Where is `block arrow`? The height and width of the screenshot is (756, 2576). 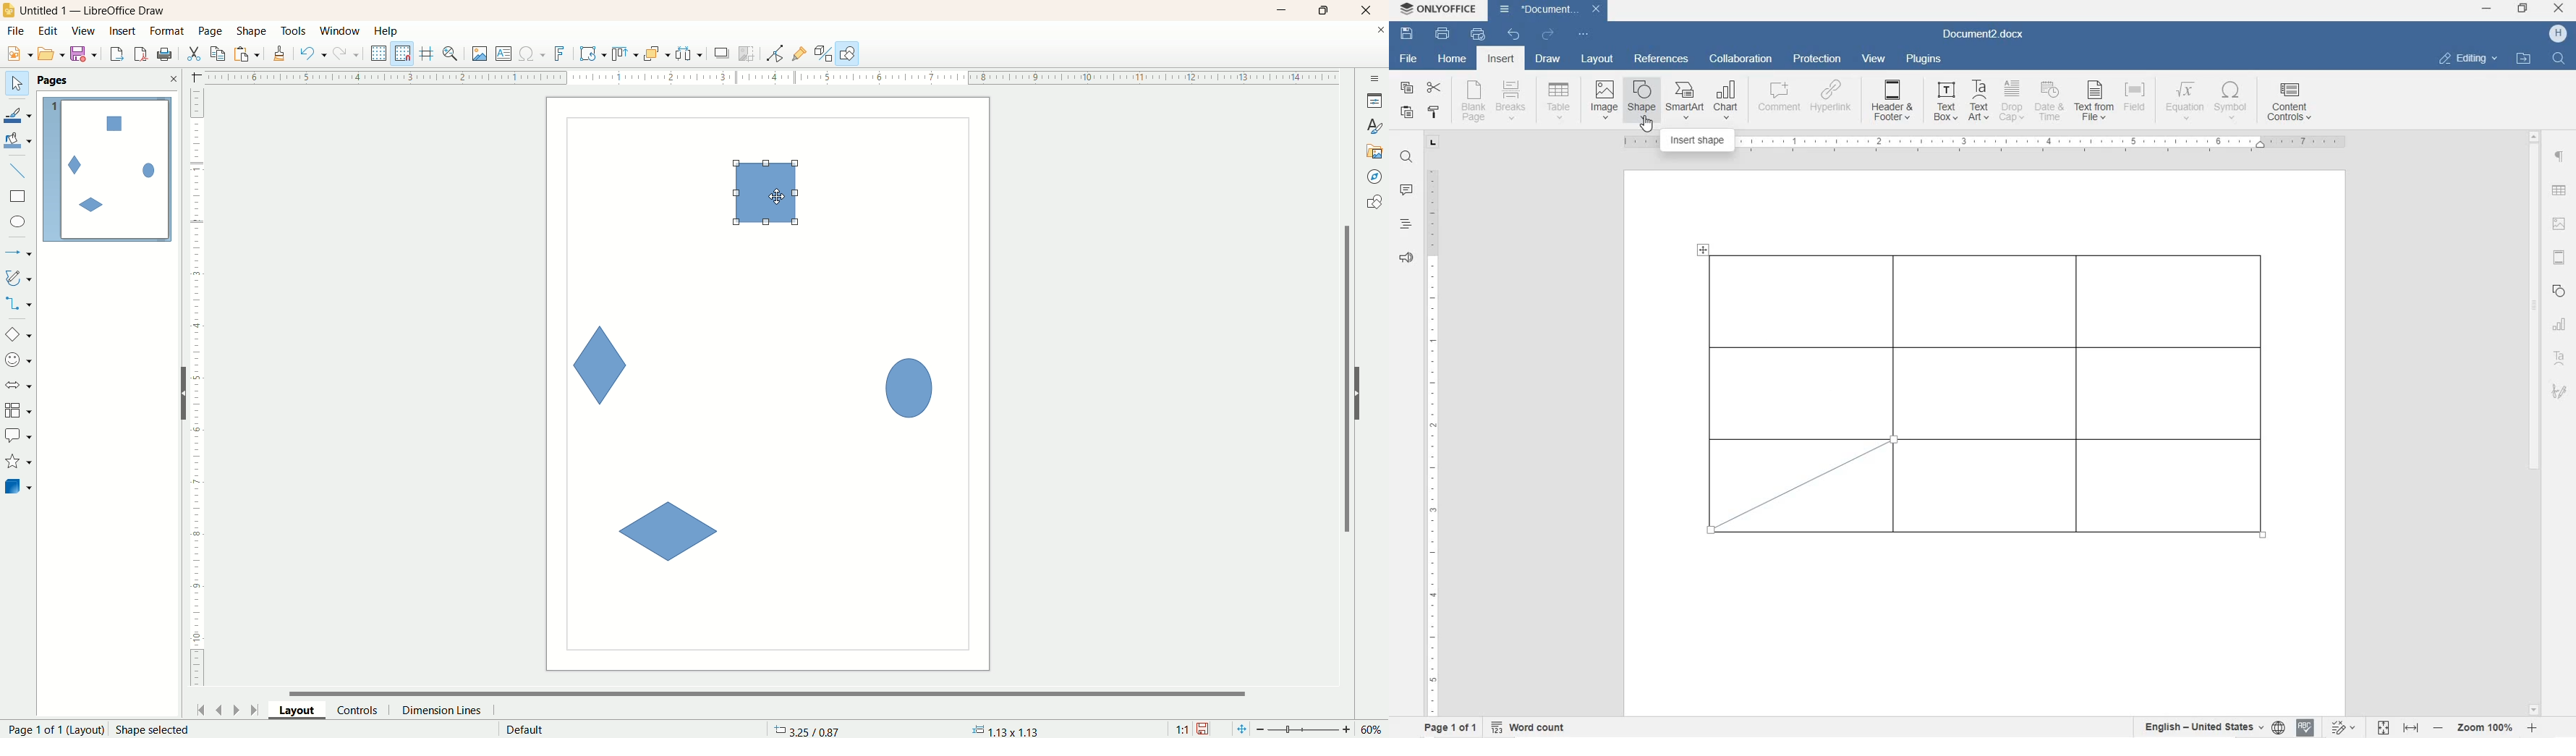 block arrow is located at coordinates (21, 386).